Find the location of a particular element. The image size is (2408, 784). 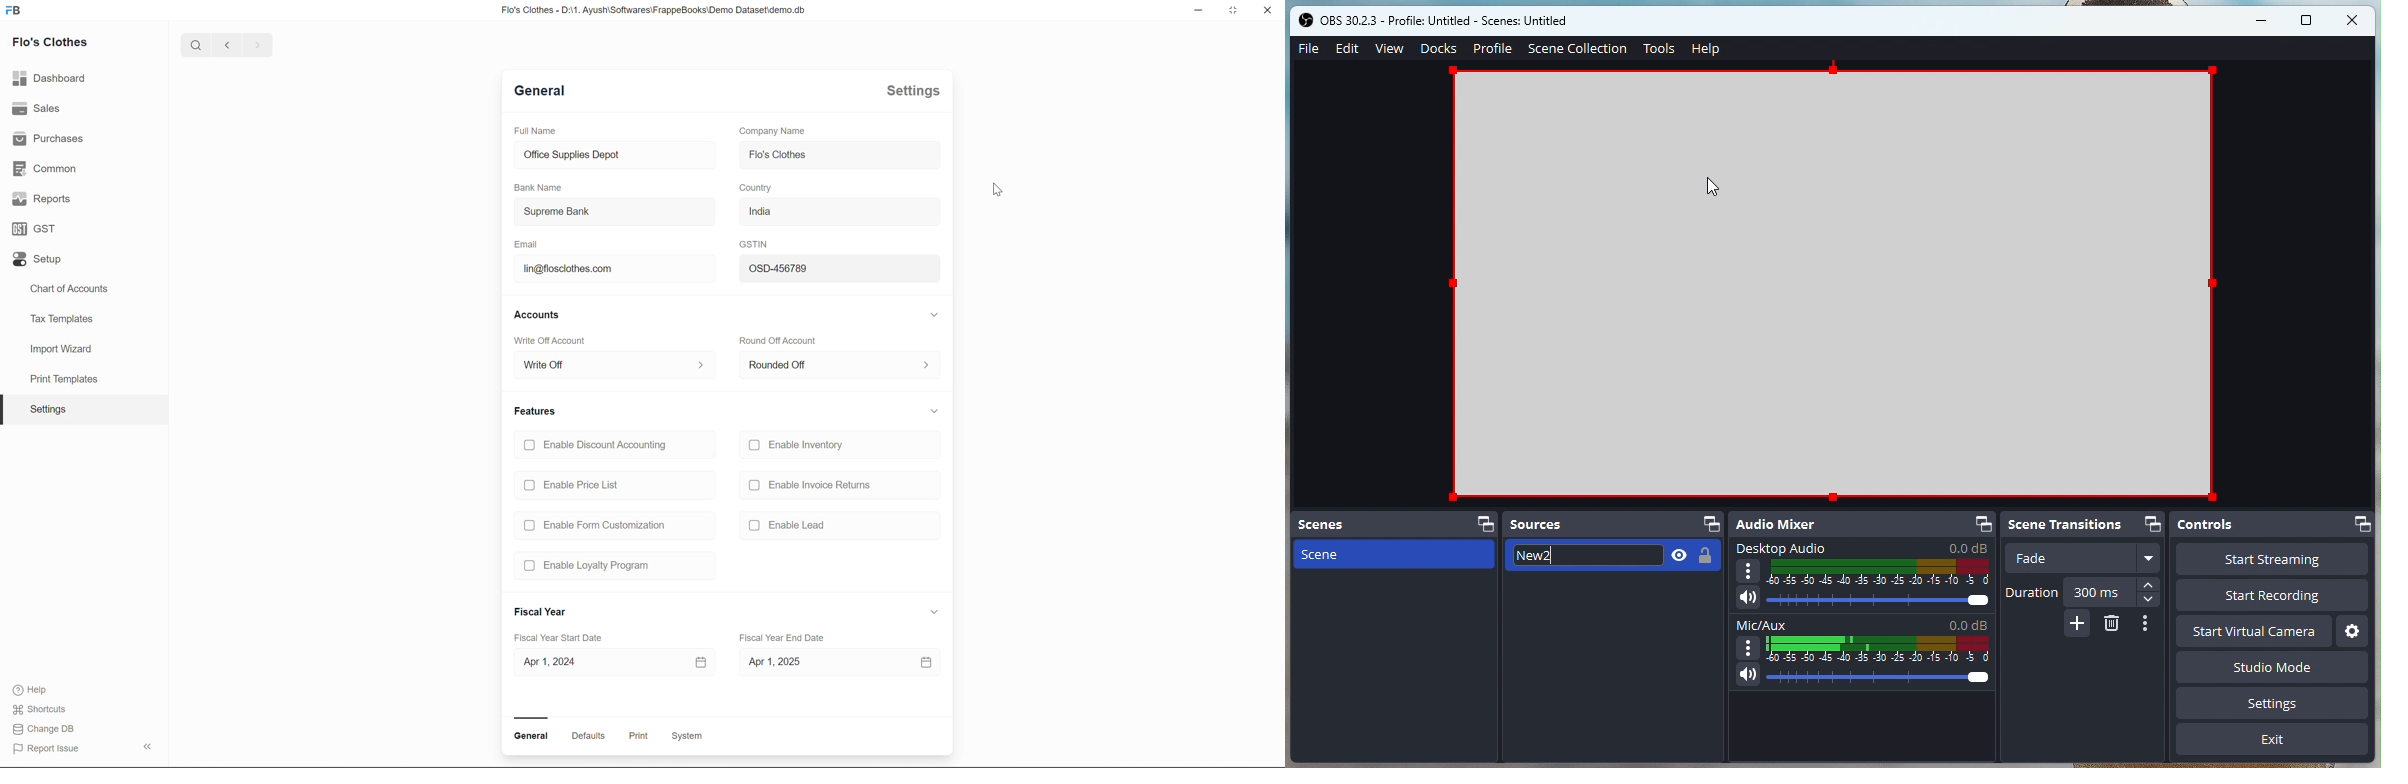

Profile is located at coordinates (1492, 48).